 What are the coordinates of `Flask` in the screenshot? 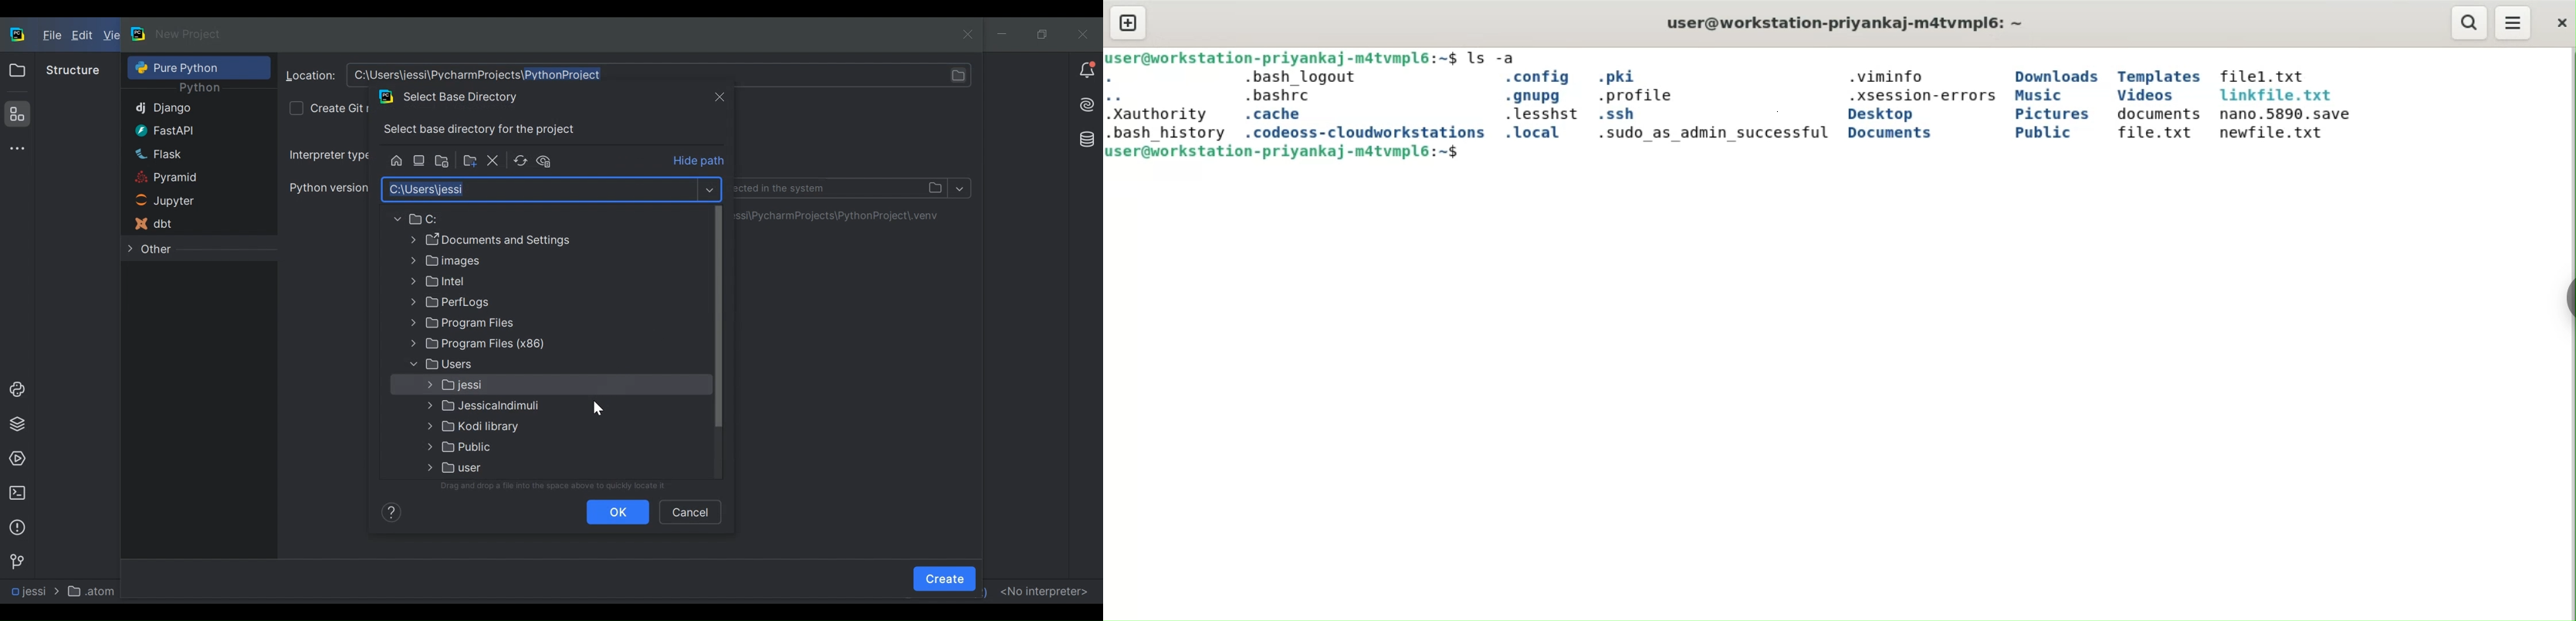 It's located at (183, 154).